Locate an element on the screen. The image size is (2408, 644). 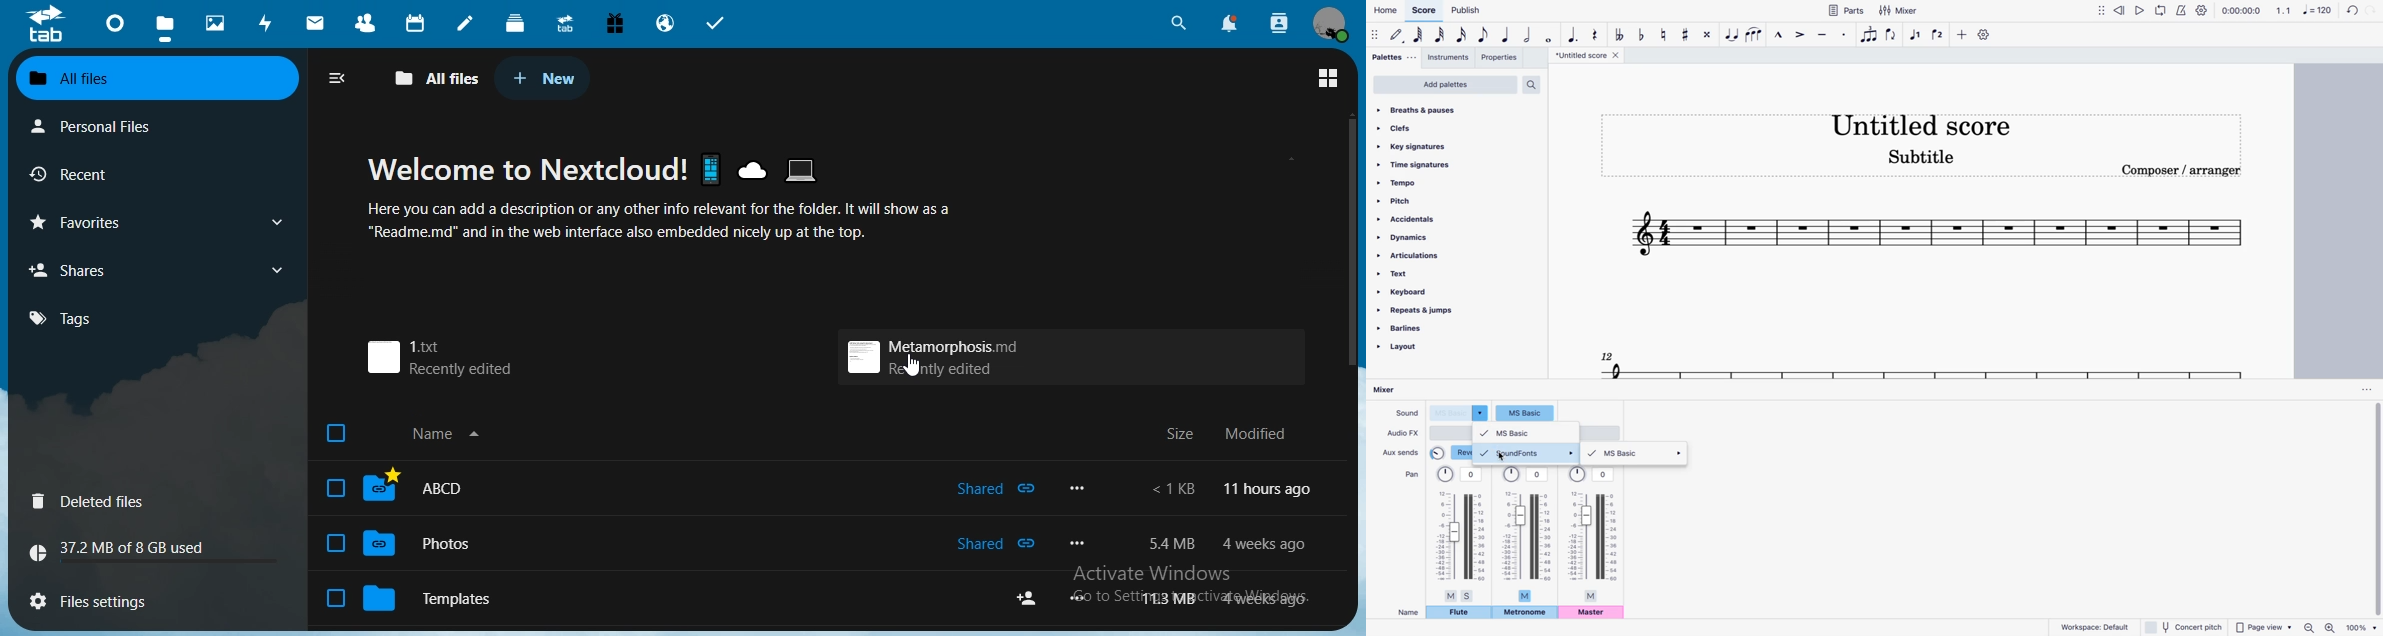
audio fx is located at coordinates (1403, 433).